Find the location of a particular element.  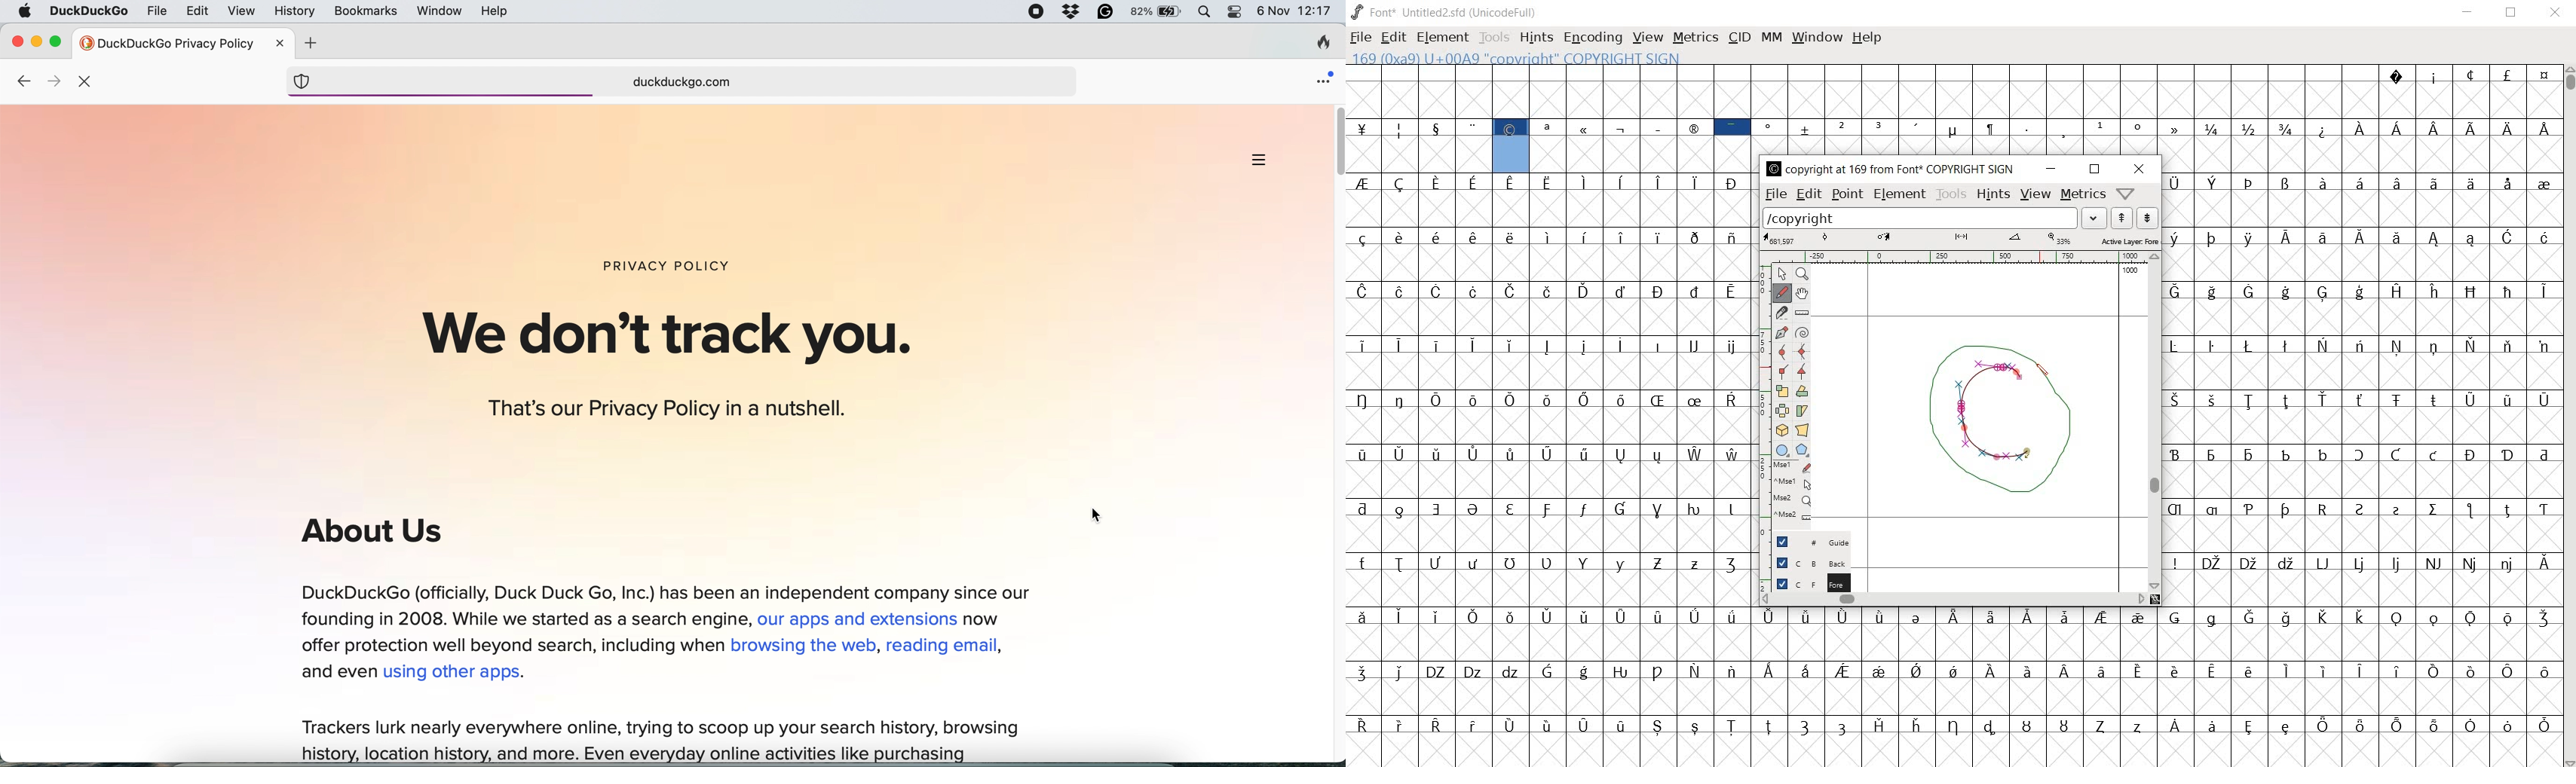

scroll by hand is located at coordinates (1801, 294).